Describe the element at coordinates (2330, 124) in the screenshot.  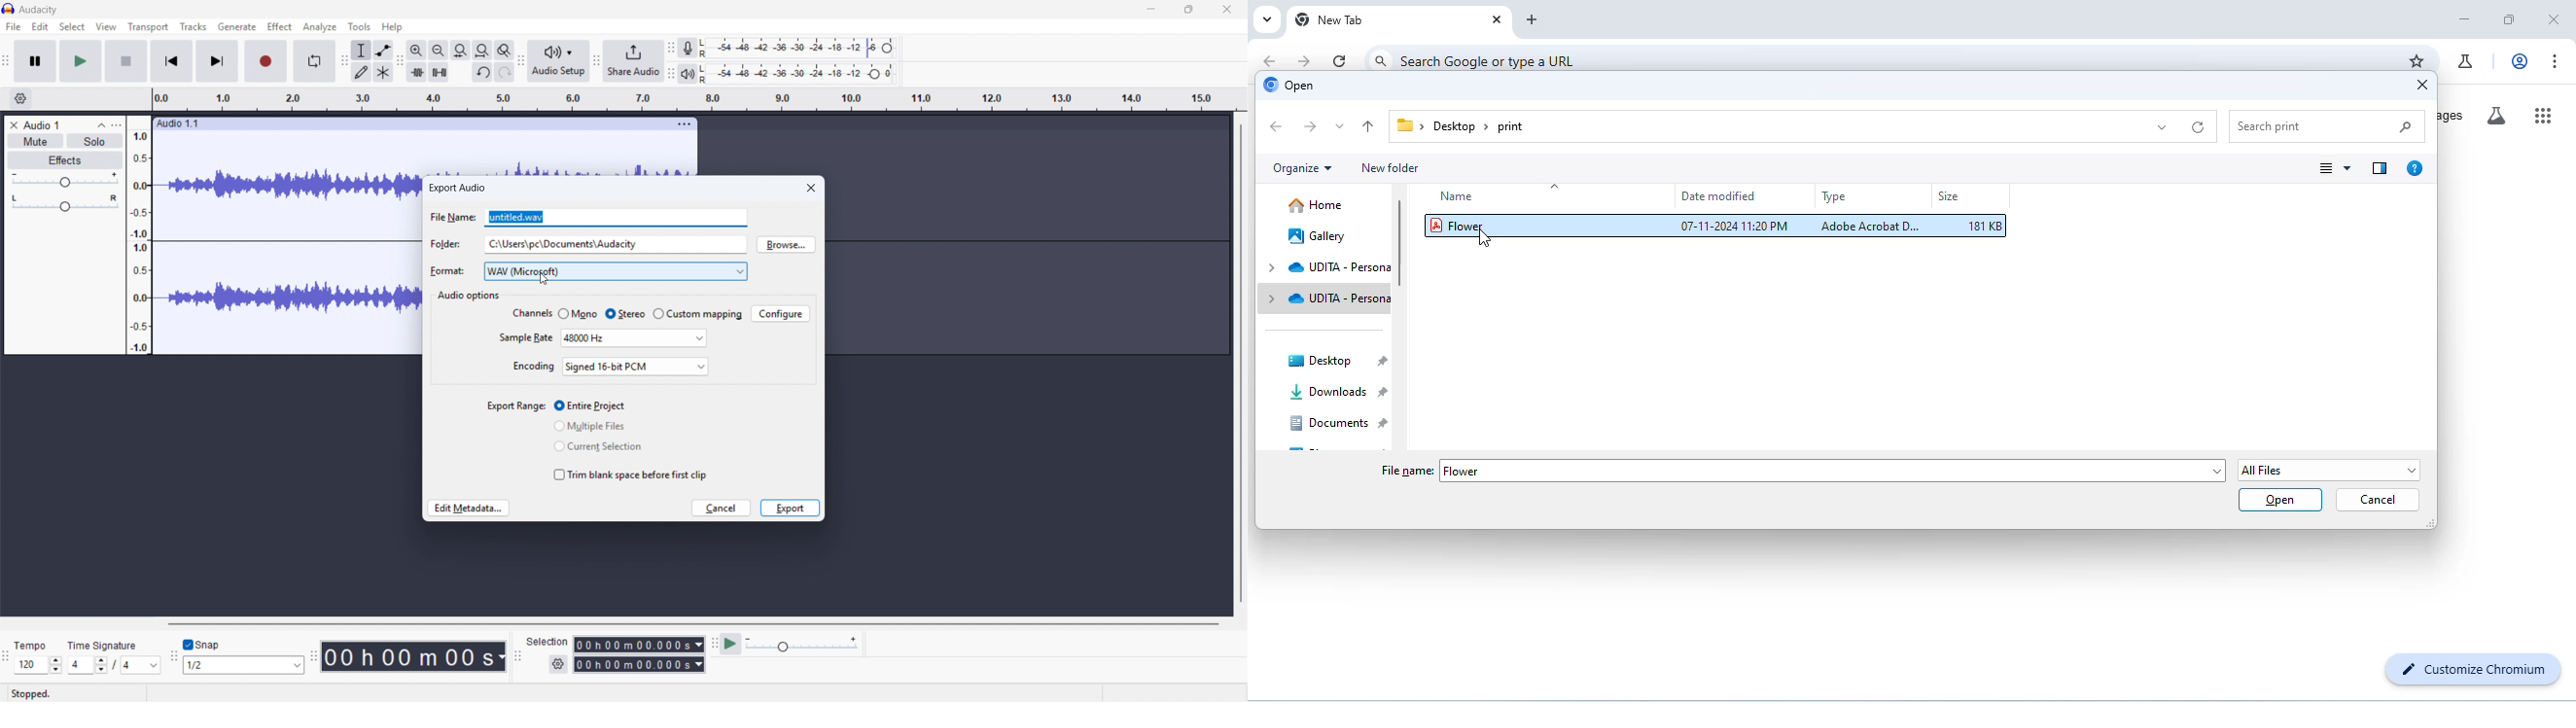
I see `search print` at that location.